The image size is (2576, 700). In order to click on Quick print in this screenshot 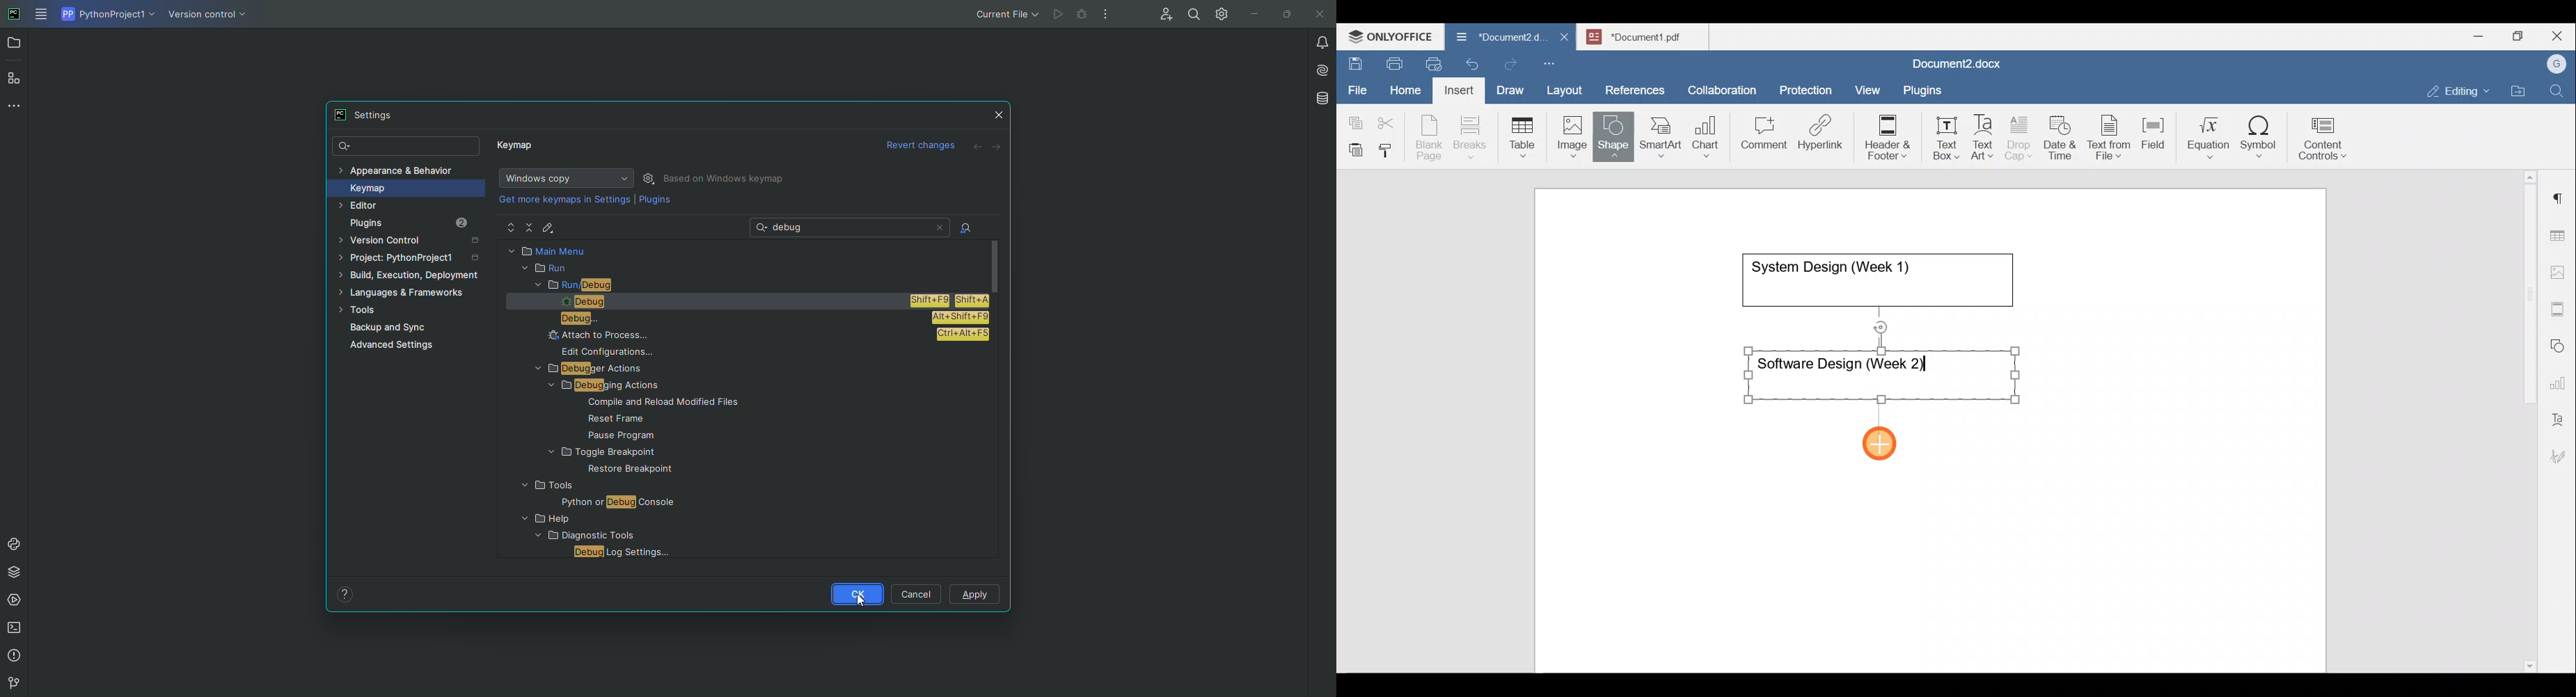, I will do `click(1430, 62)`.